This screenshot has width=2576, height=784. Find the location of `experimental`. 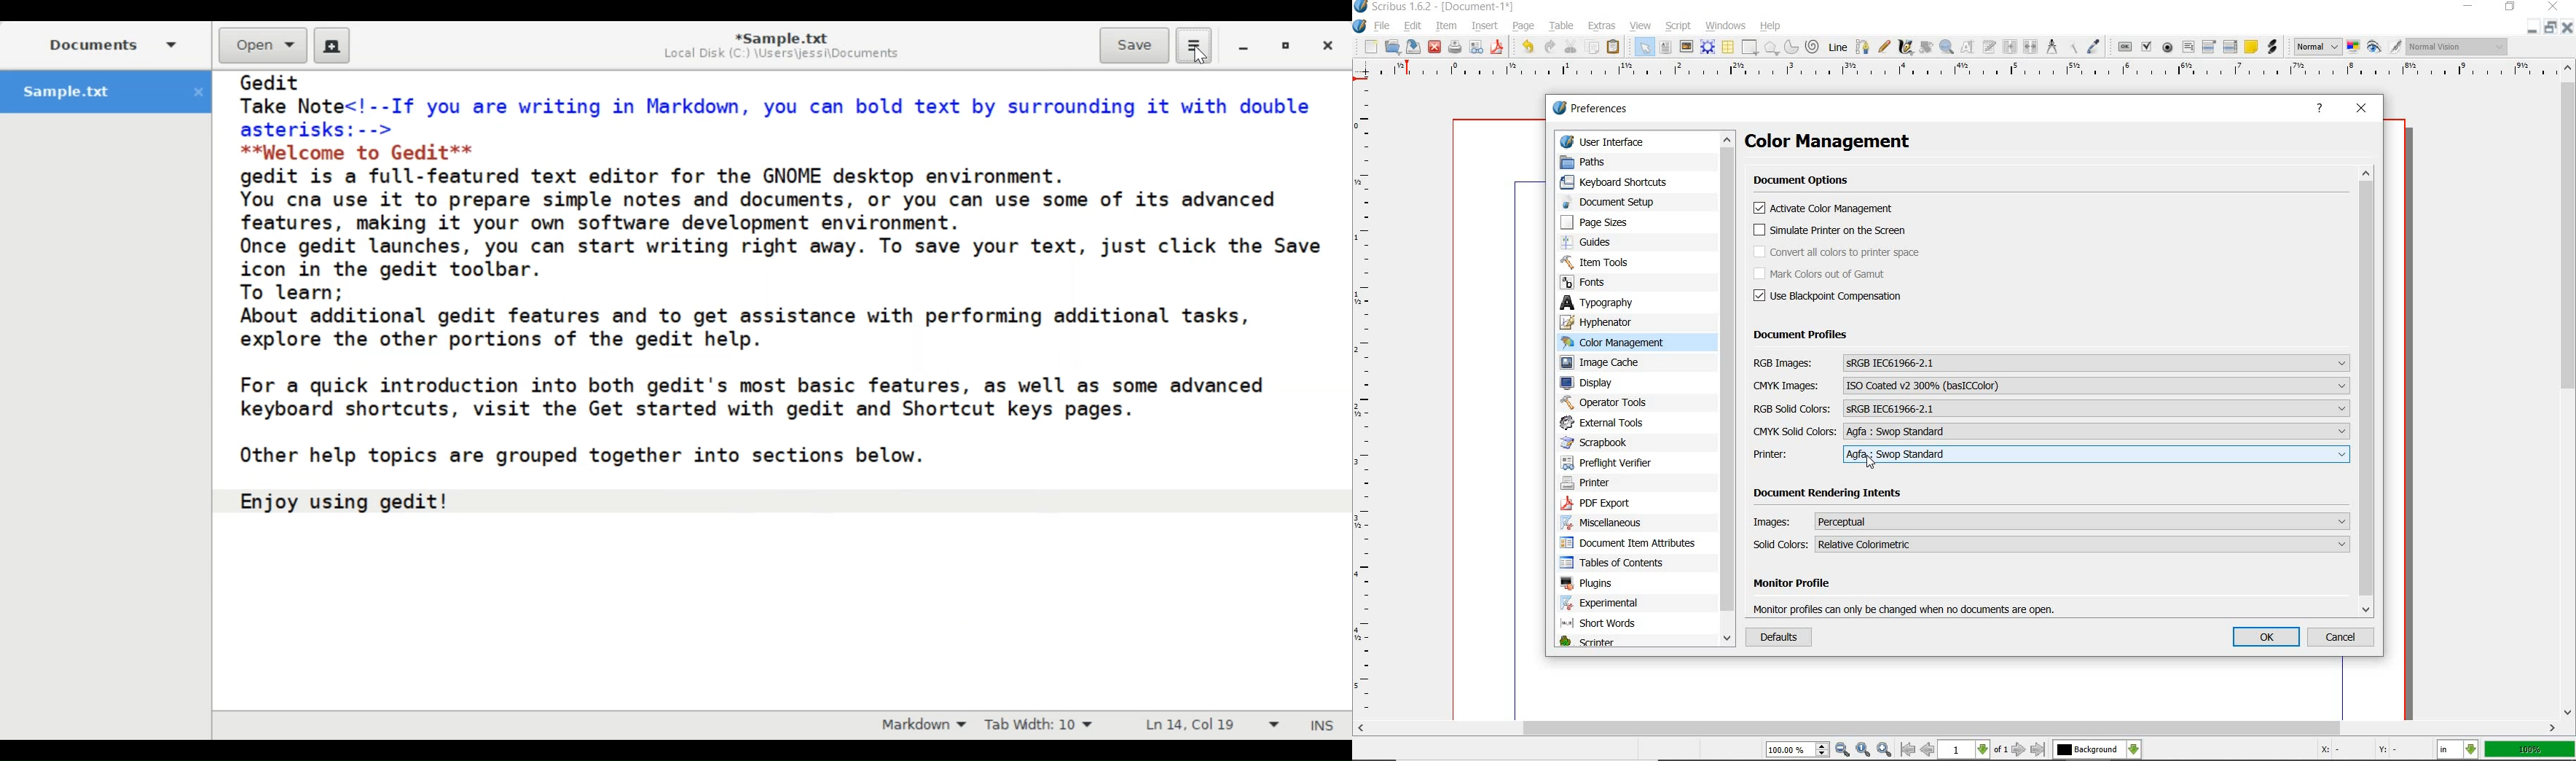

experimental is located at coordinates (1619, 602).